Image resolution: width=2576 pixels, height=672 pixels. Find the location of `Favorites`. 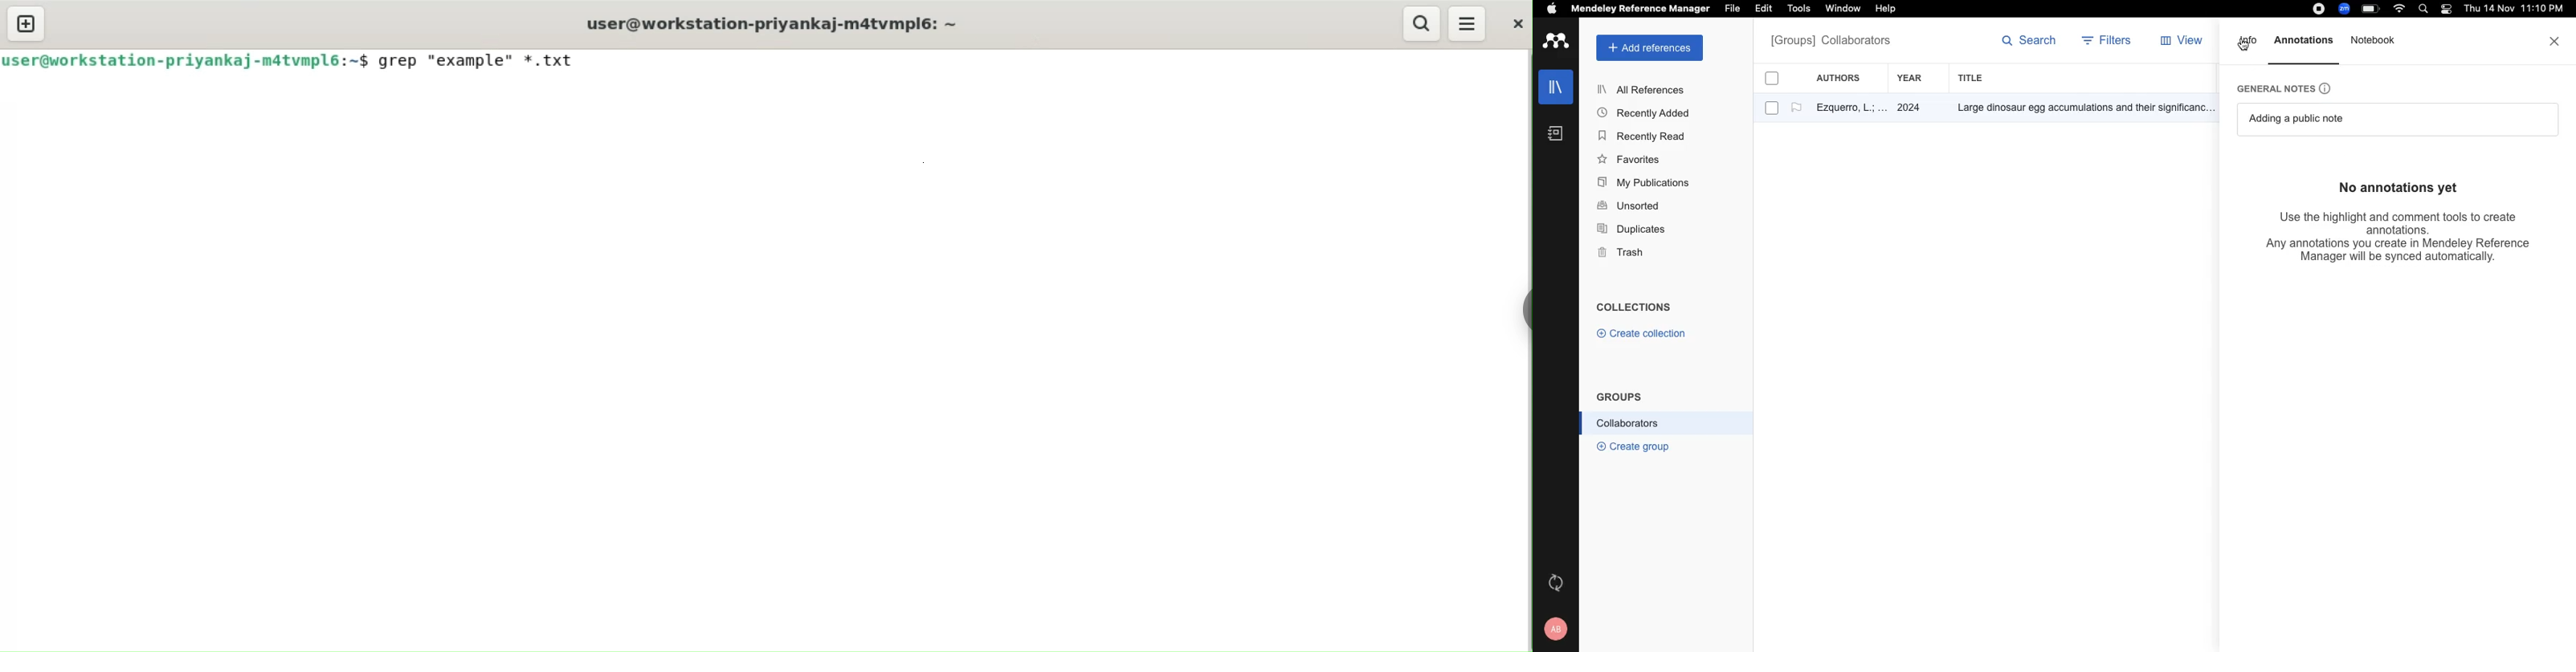

Favorites is located at coordinates (1632, 159).